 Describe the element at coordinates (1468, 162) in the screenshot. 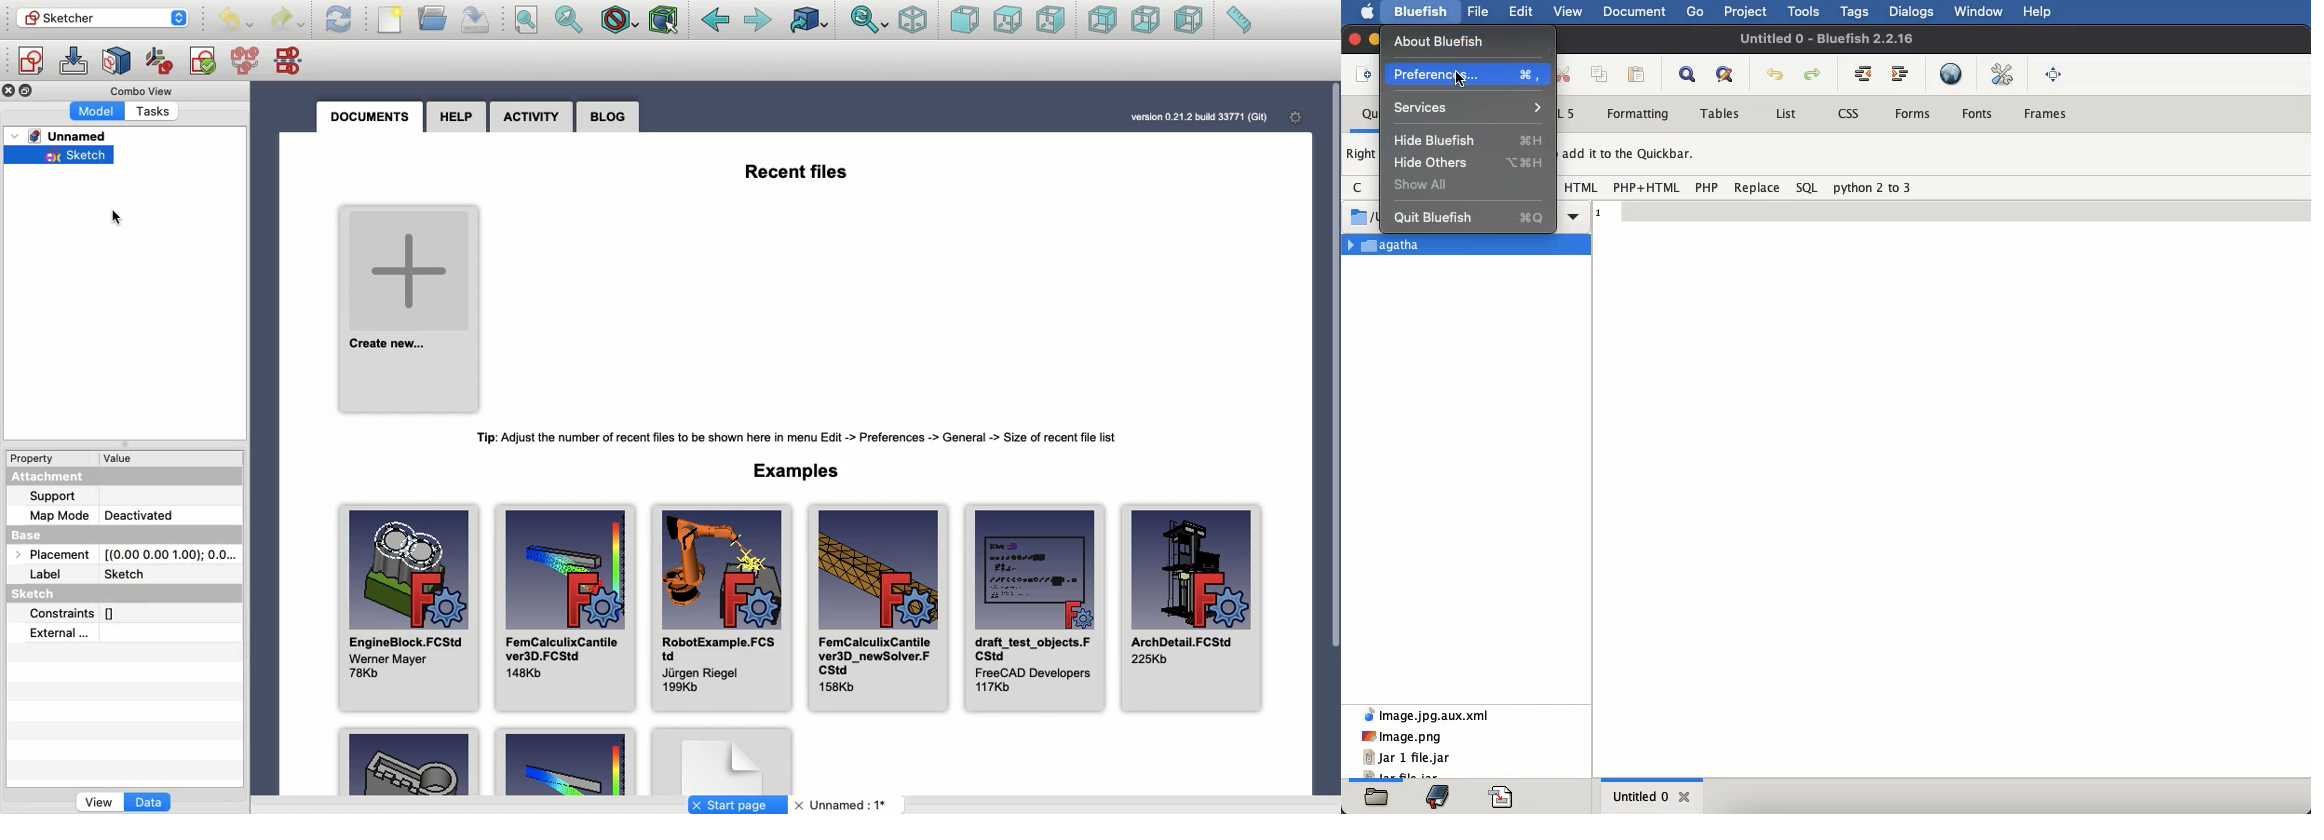

I see `hide others` at that location.